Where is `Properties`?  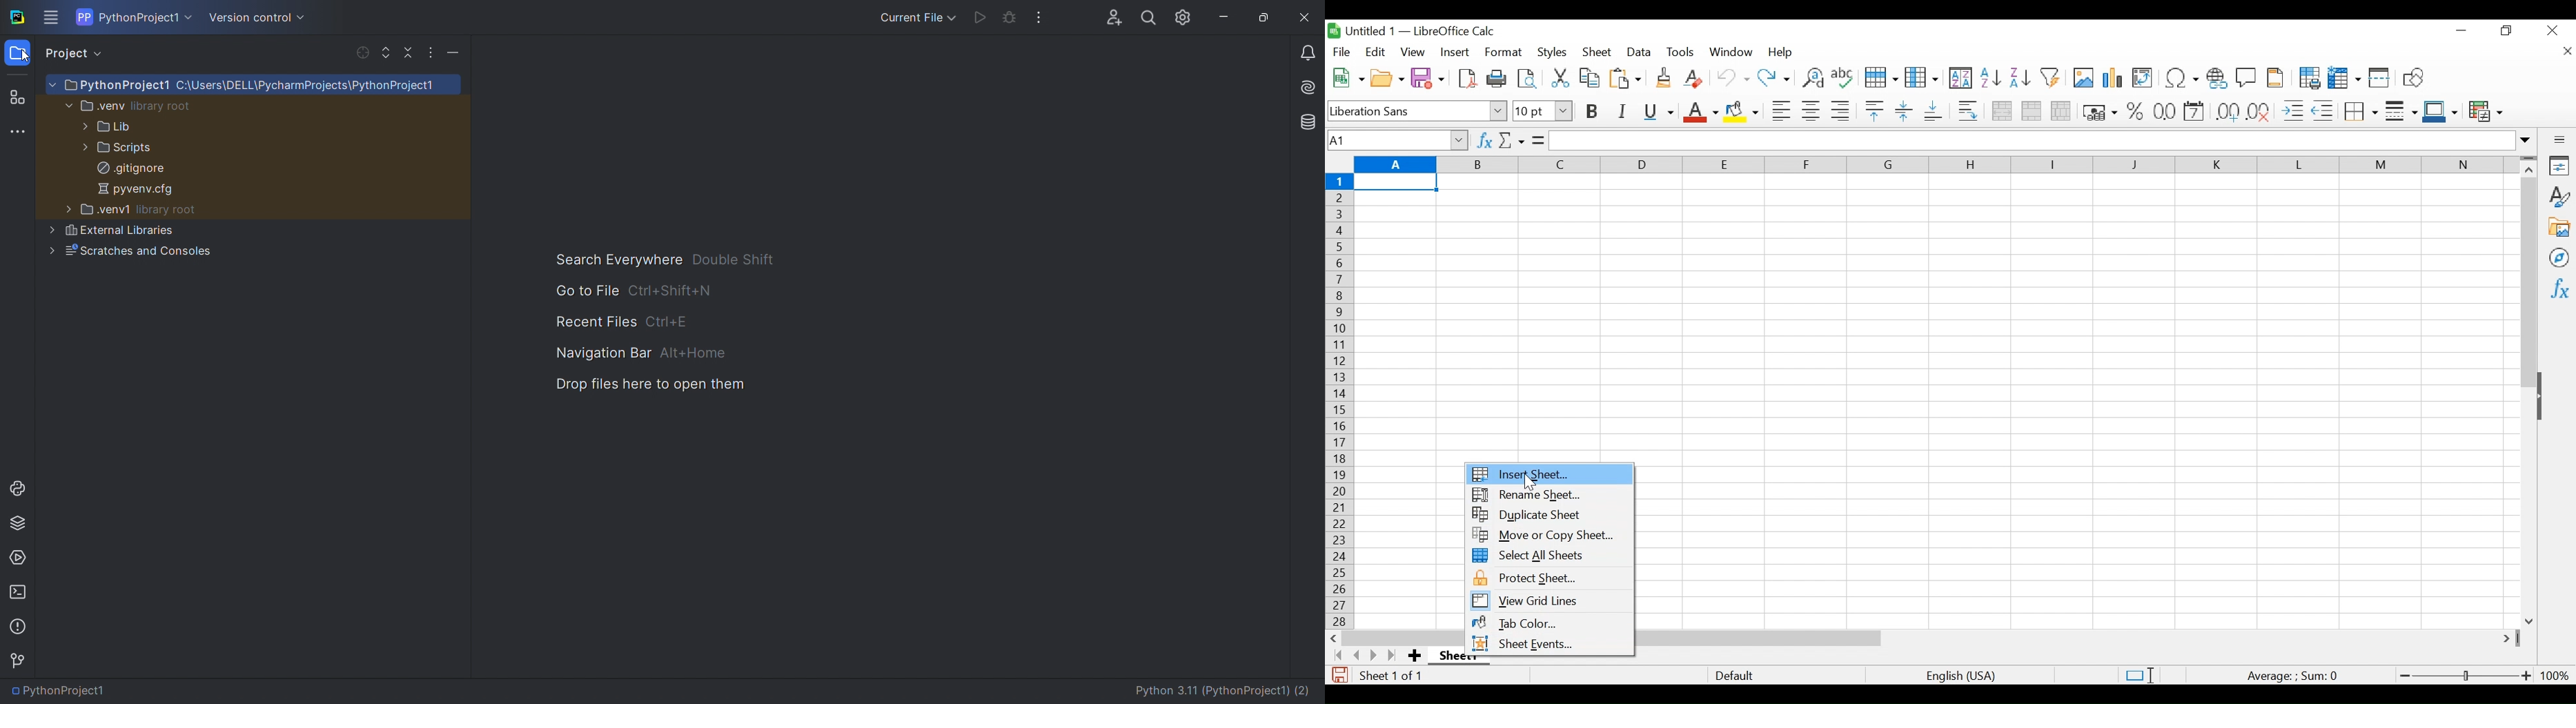 Properties is located at coordinates (2558, 166).